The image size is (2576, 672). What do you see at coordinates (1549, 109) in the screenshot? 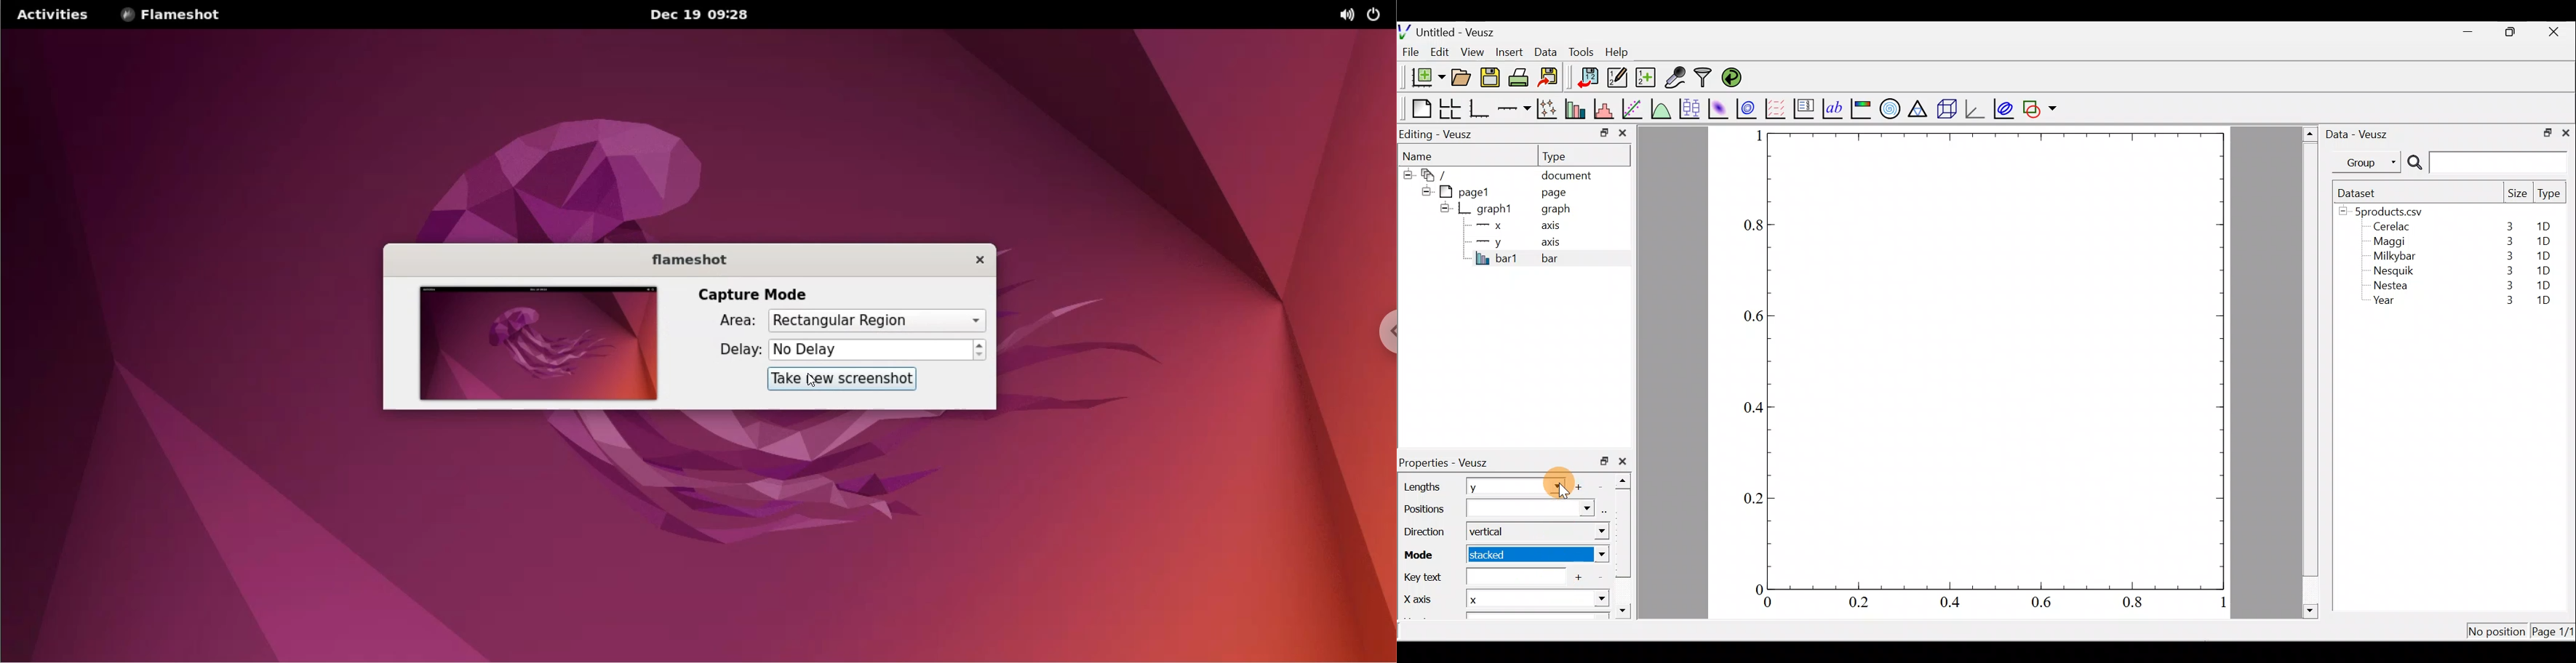
I see `Plot points with lines and error bars` at bounding box center [1549, 109].